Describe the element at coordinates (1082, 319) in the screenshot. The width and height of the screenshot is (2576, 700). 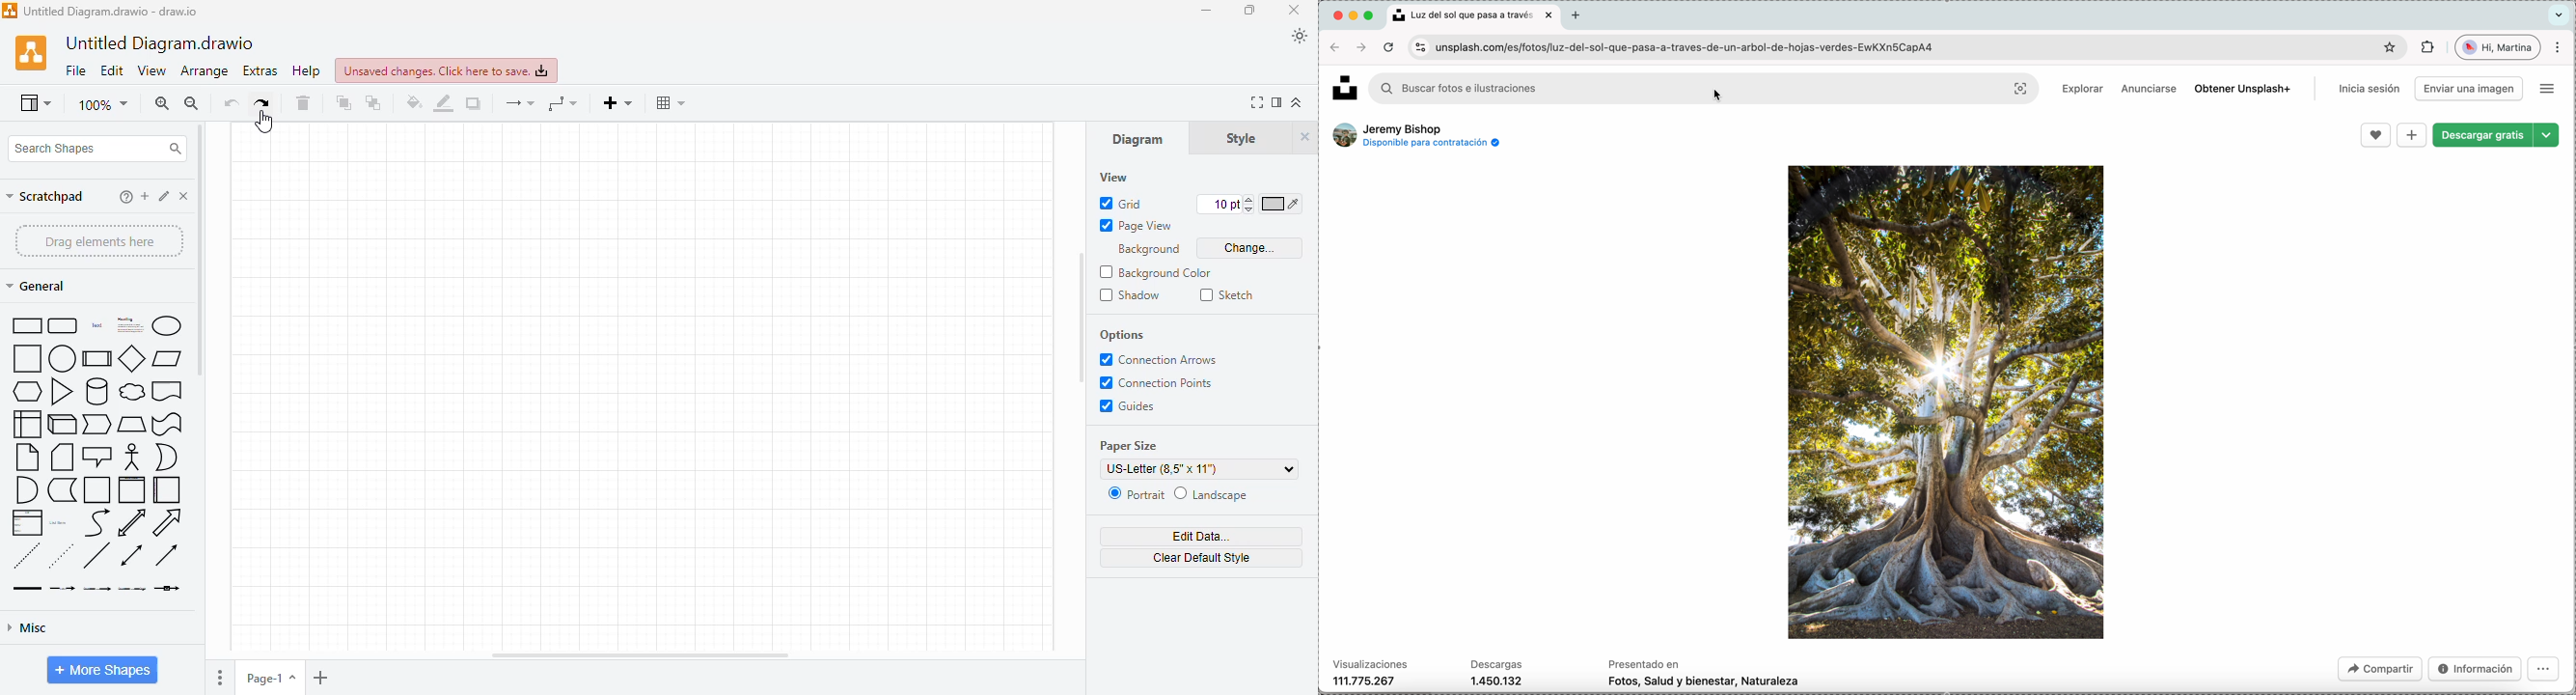
I see `vertical scroll bar` at that location.